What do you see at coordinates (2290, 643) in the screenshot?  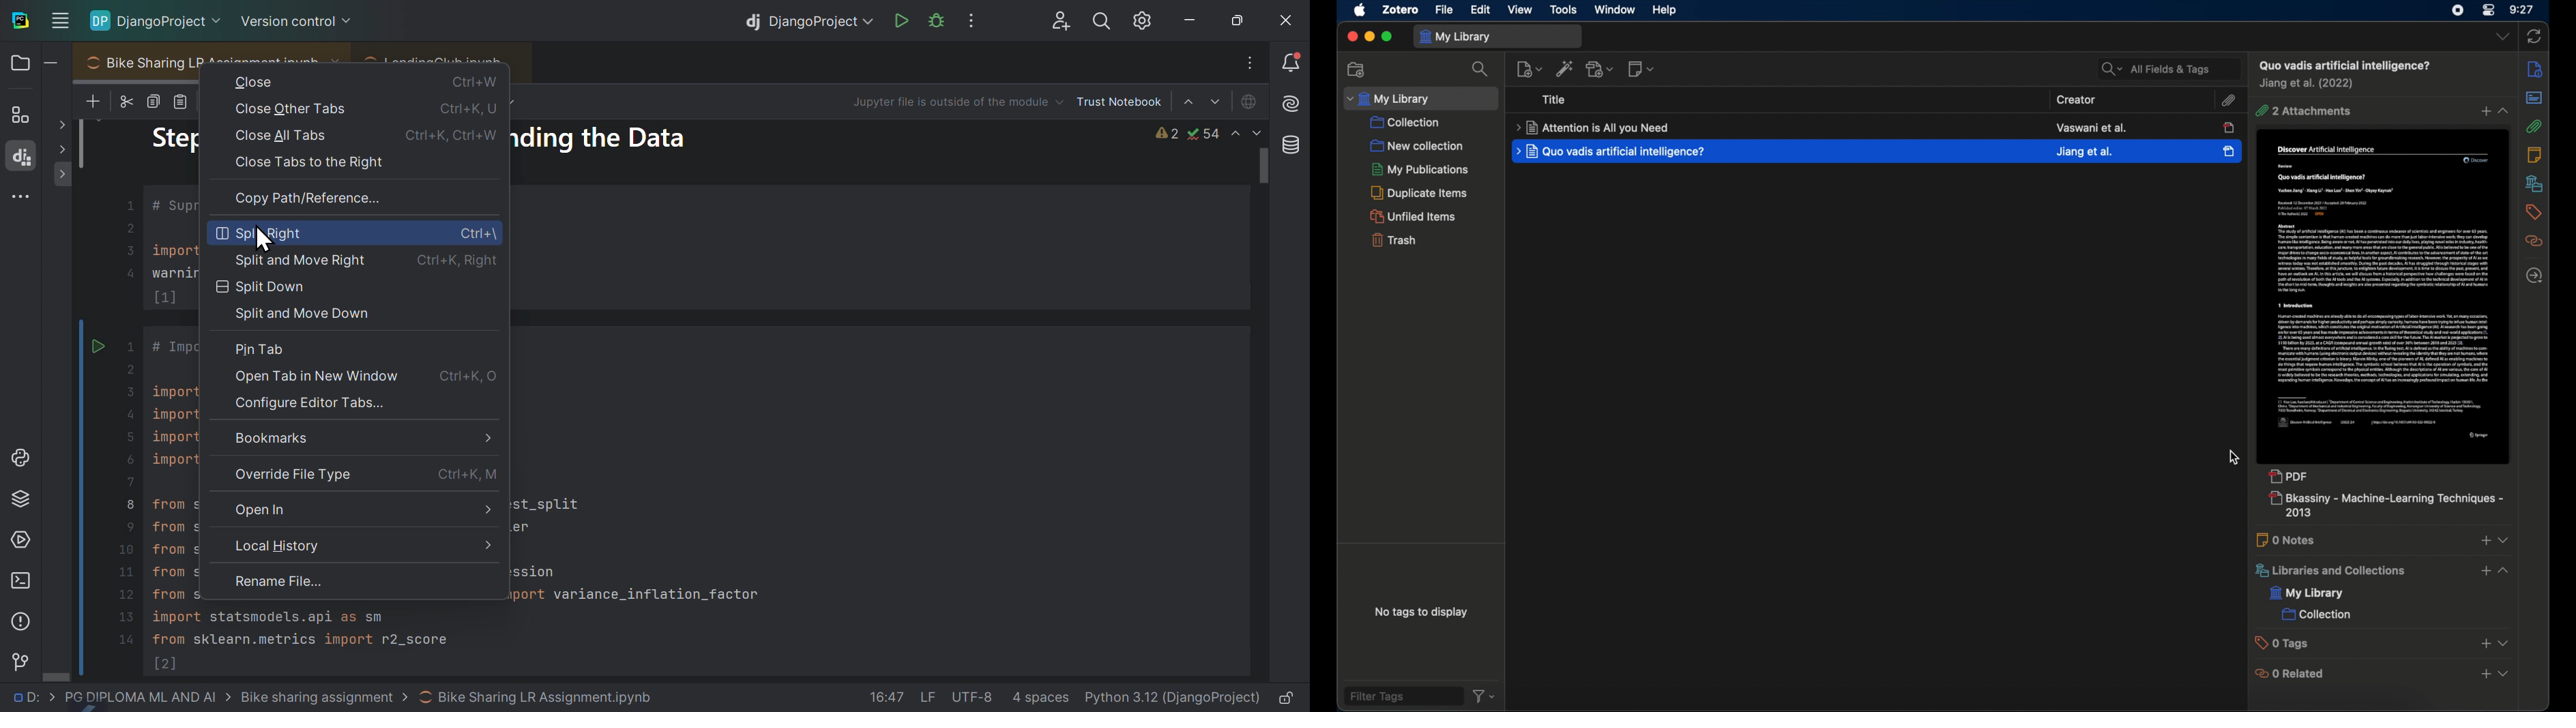 I see `0 tags` at bounding box center [2290, 643].